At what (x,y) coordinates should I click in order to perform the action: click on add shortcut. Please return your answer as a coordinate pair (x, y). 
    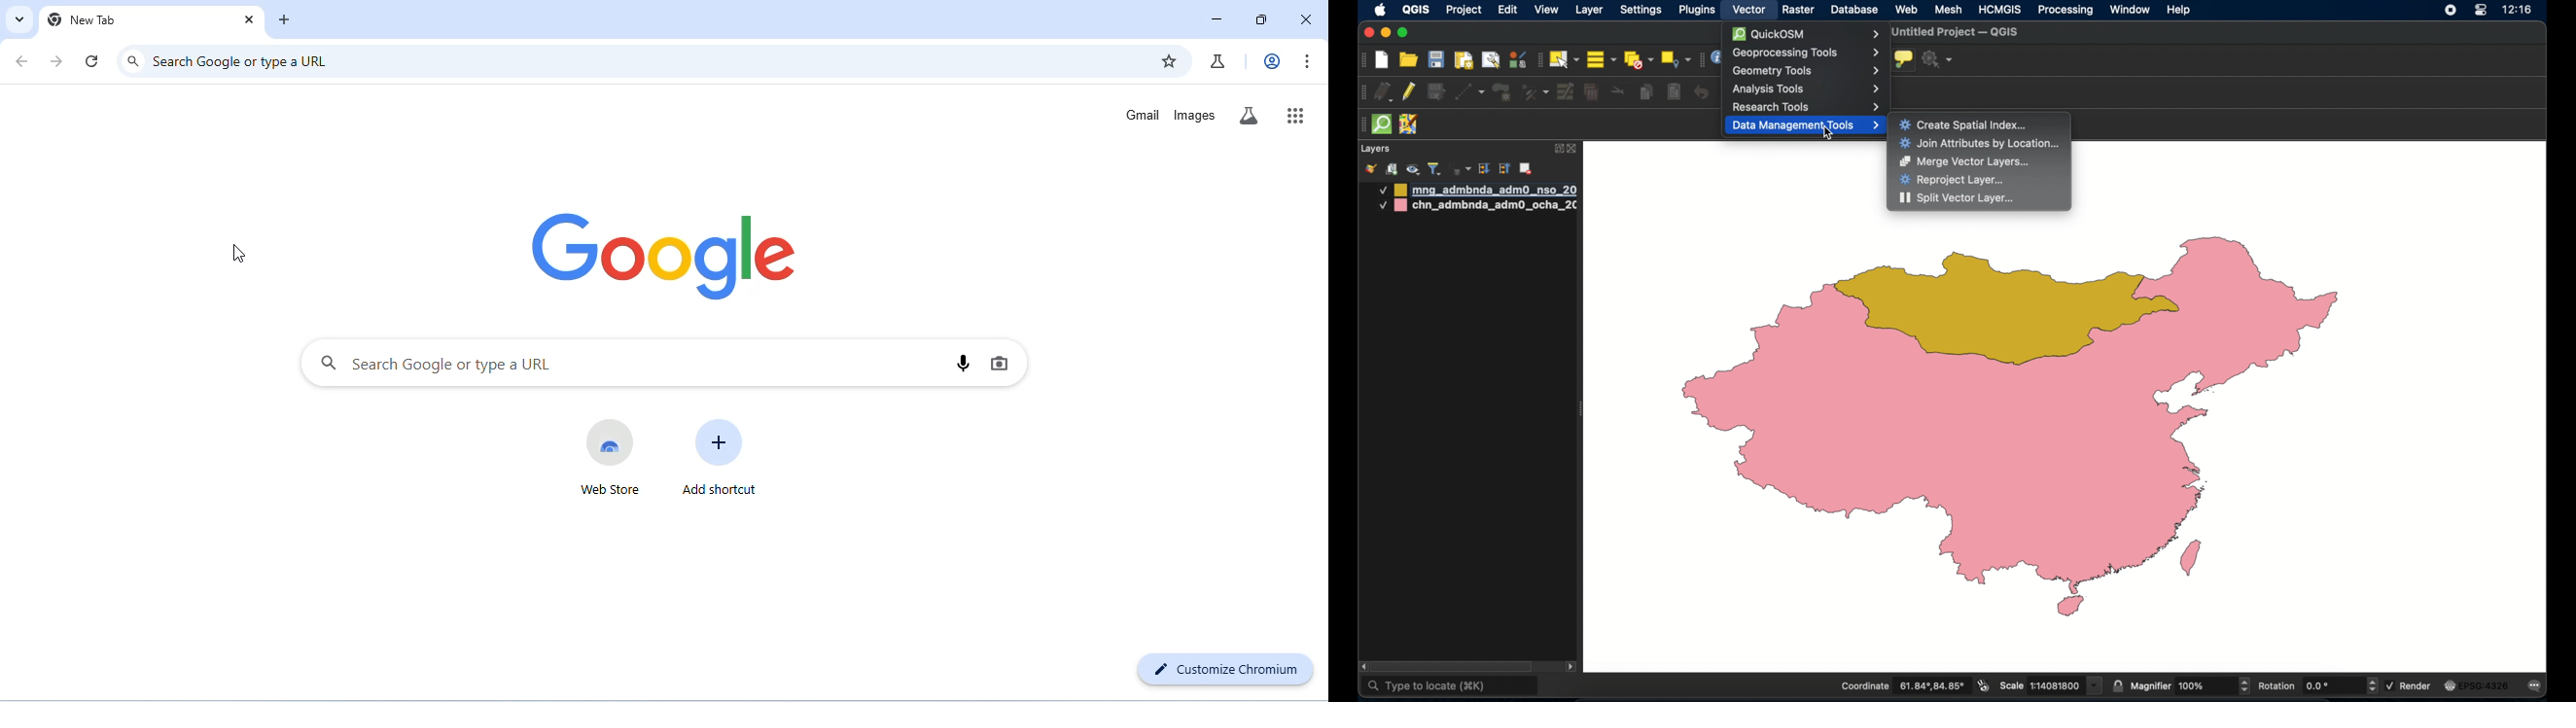
    Looking at the image, I should click on (722, 458).